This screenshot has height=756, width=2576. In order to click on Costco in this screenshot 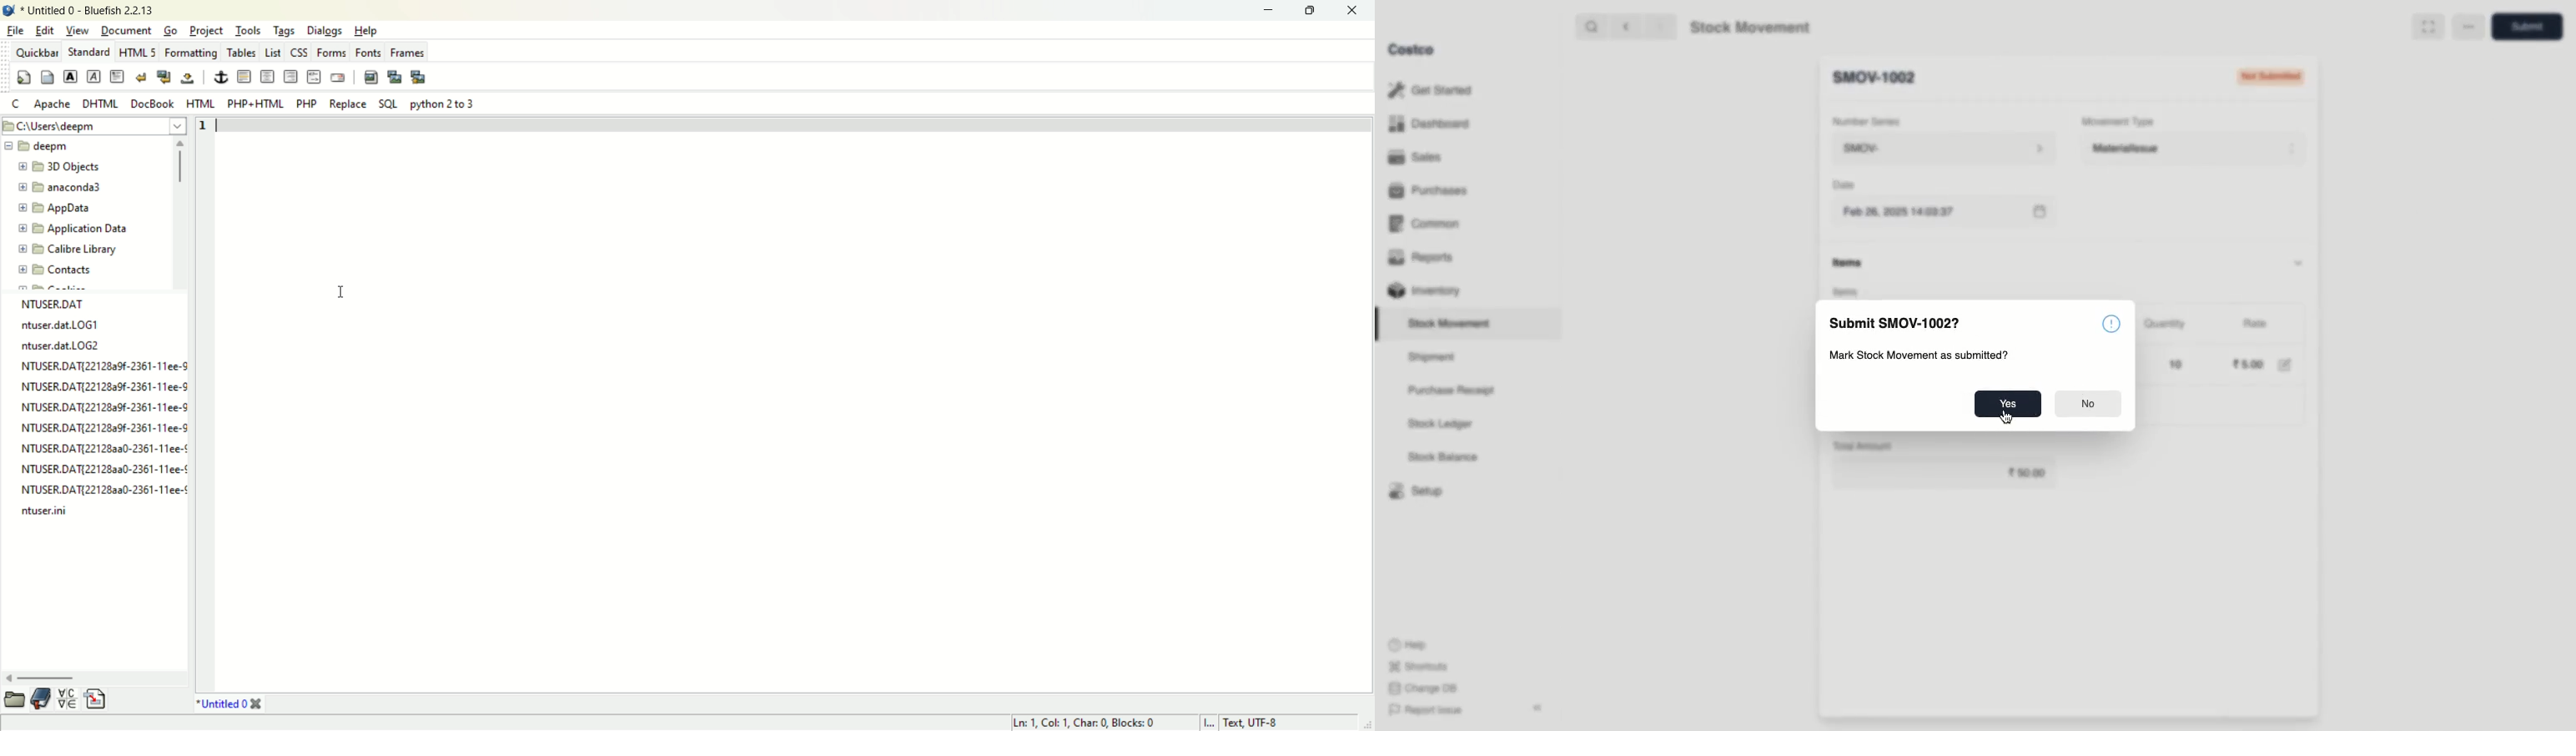, I will do `click(1412, 50)`.